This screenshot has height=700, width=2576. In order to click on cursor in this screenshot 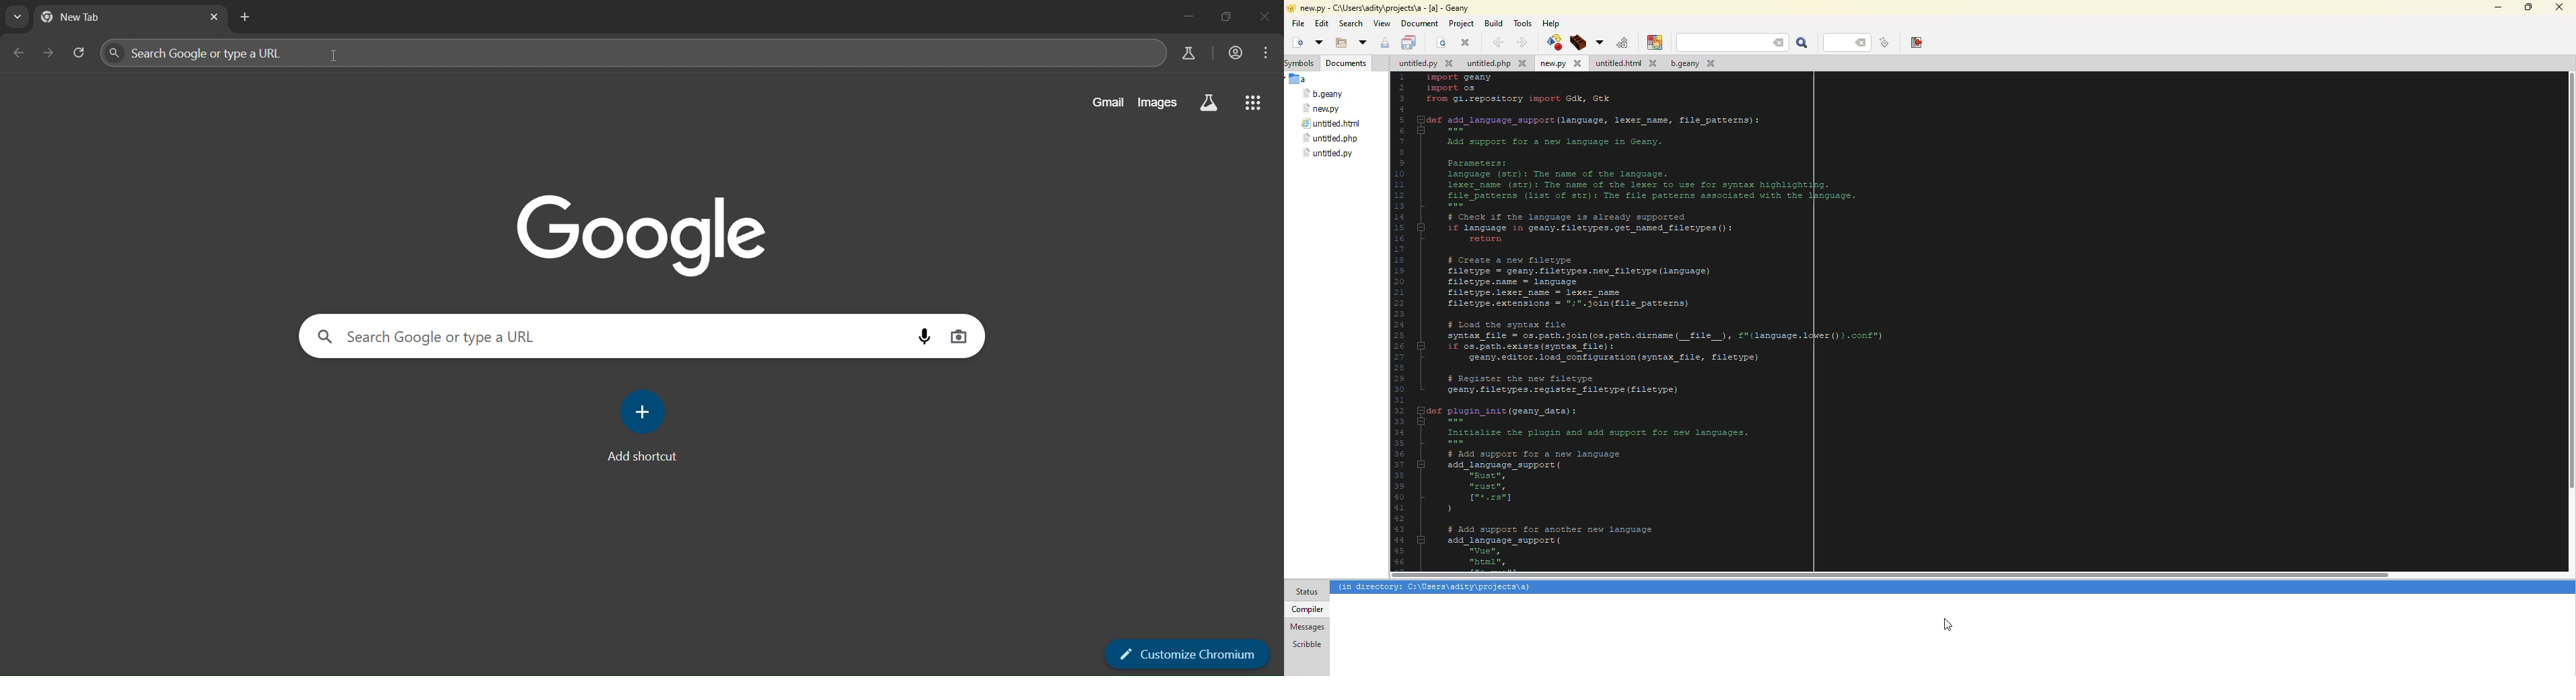, I will do `click(336, 56)`.